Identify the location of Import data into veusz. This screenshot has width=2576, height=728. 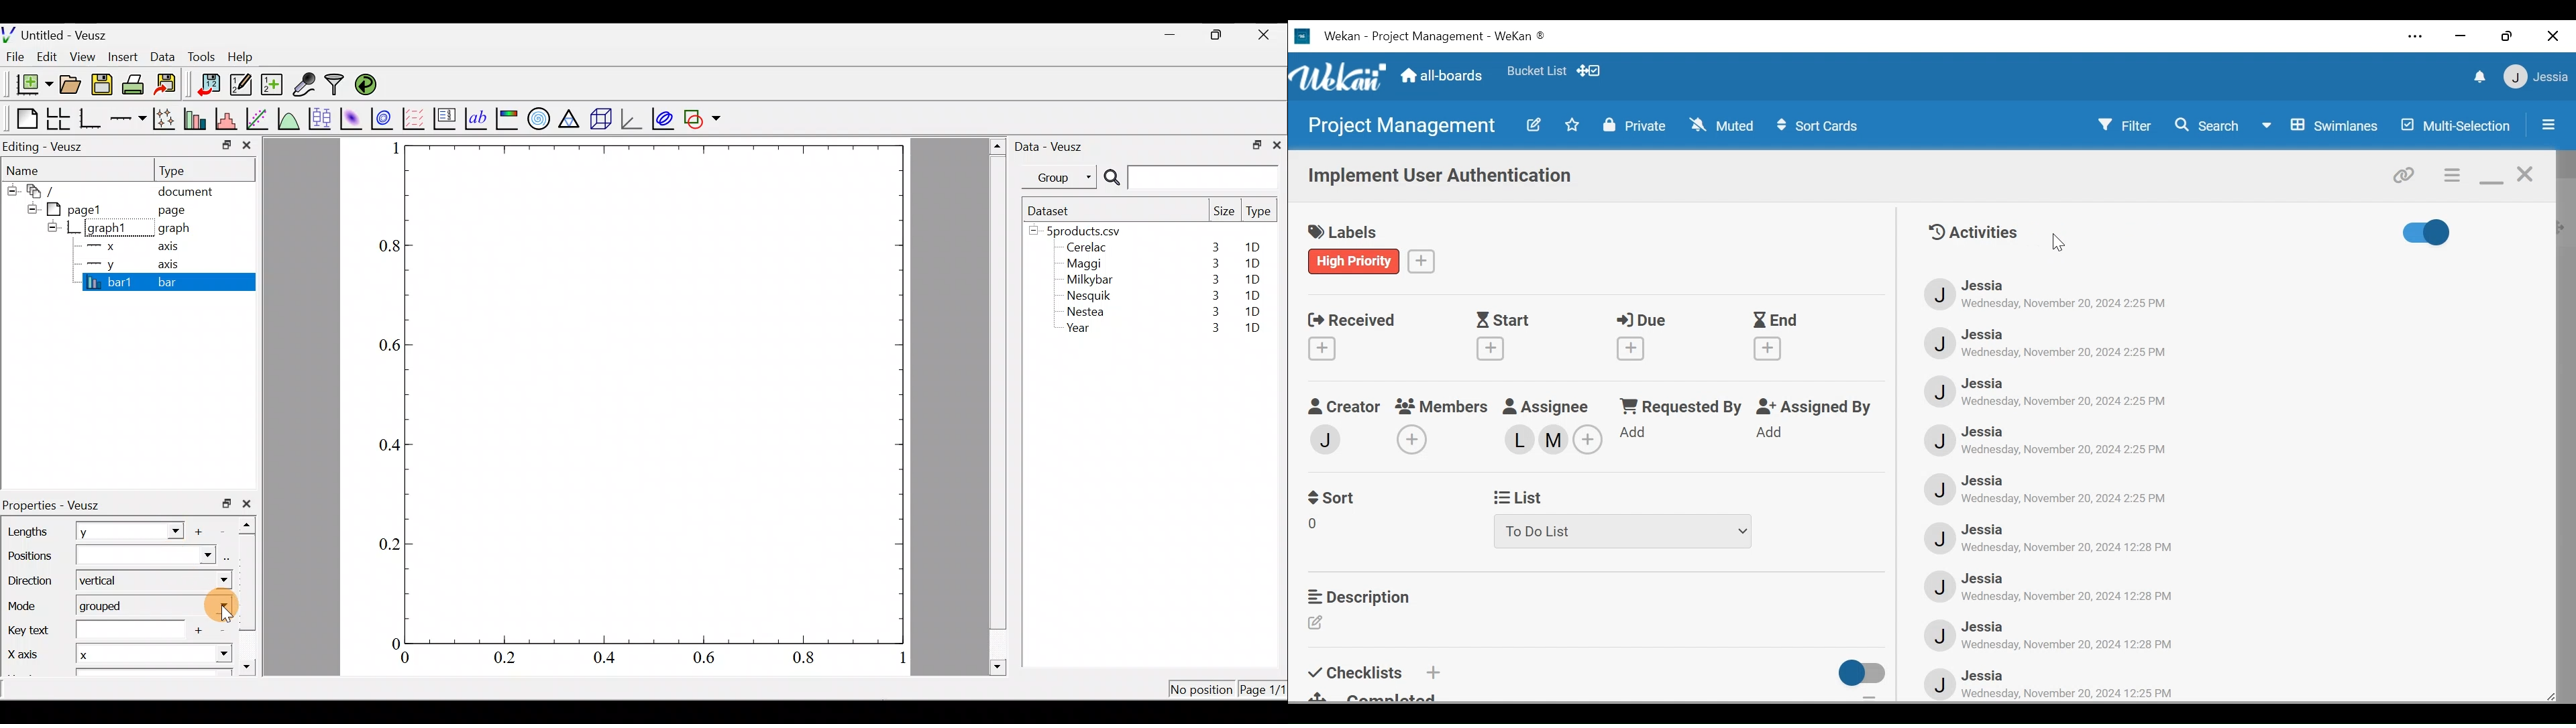
(209, 85).